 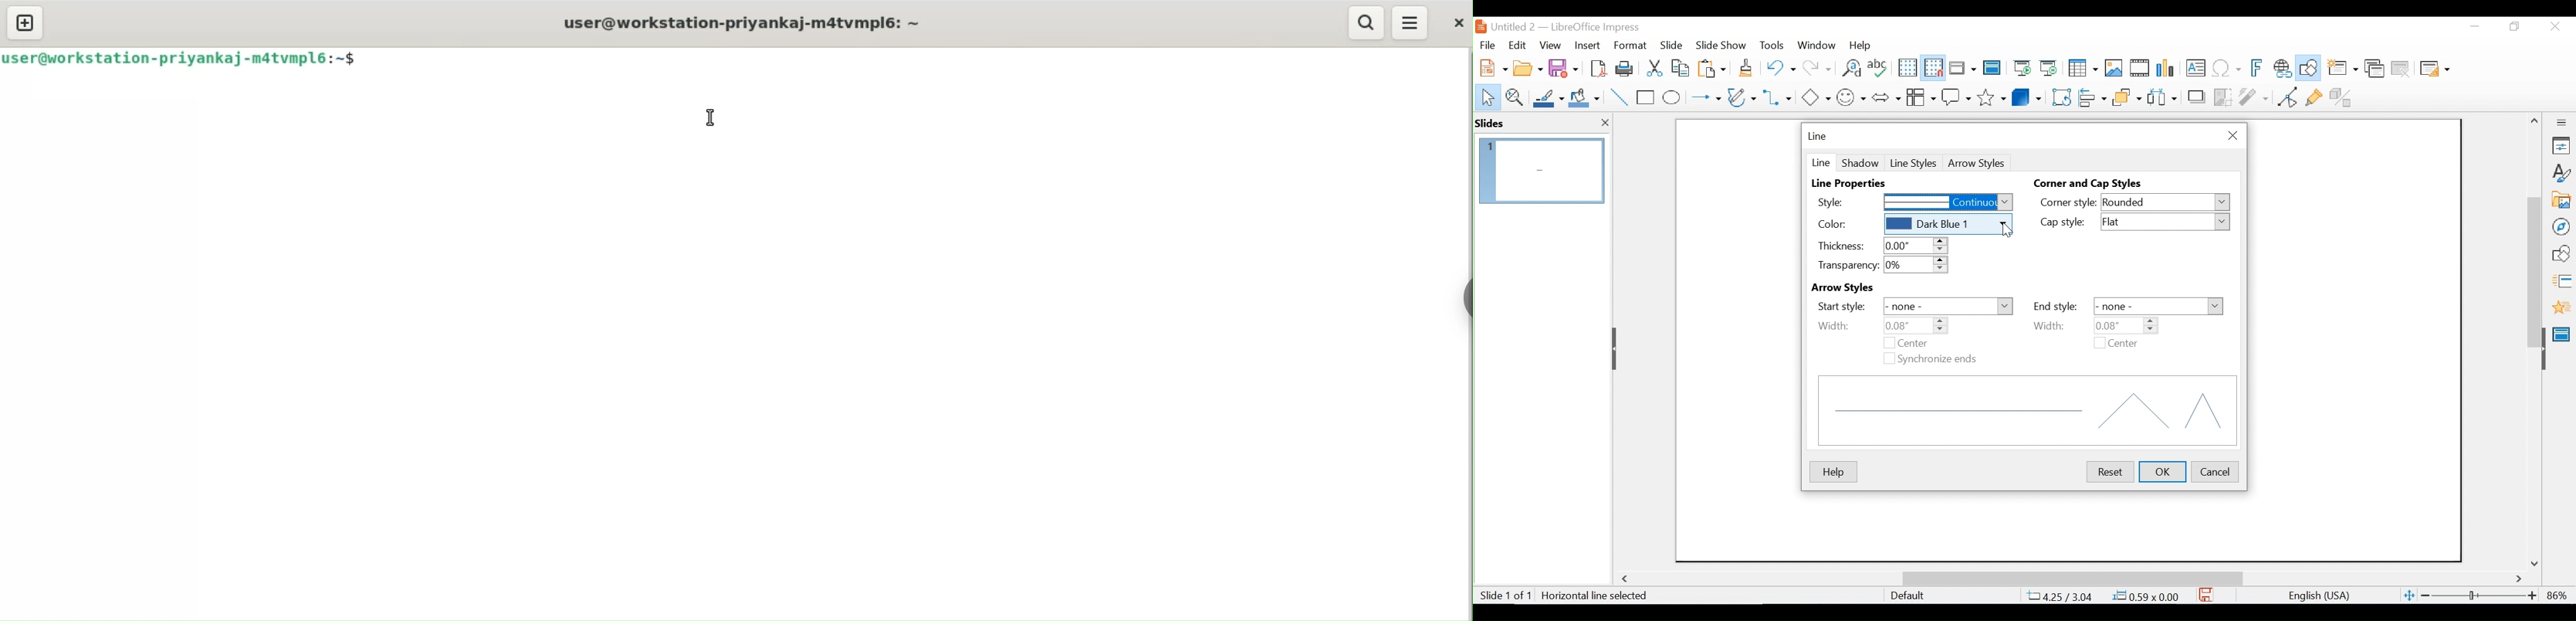 I want to click on Crop Image, so click(x=2223, y=96).